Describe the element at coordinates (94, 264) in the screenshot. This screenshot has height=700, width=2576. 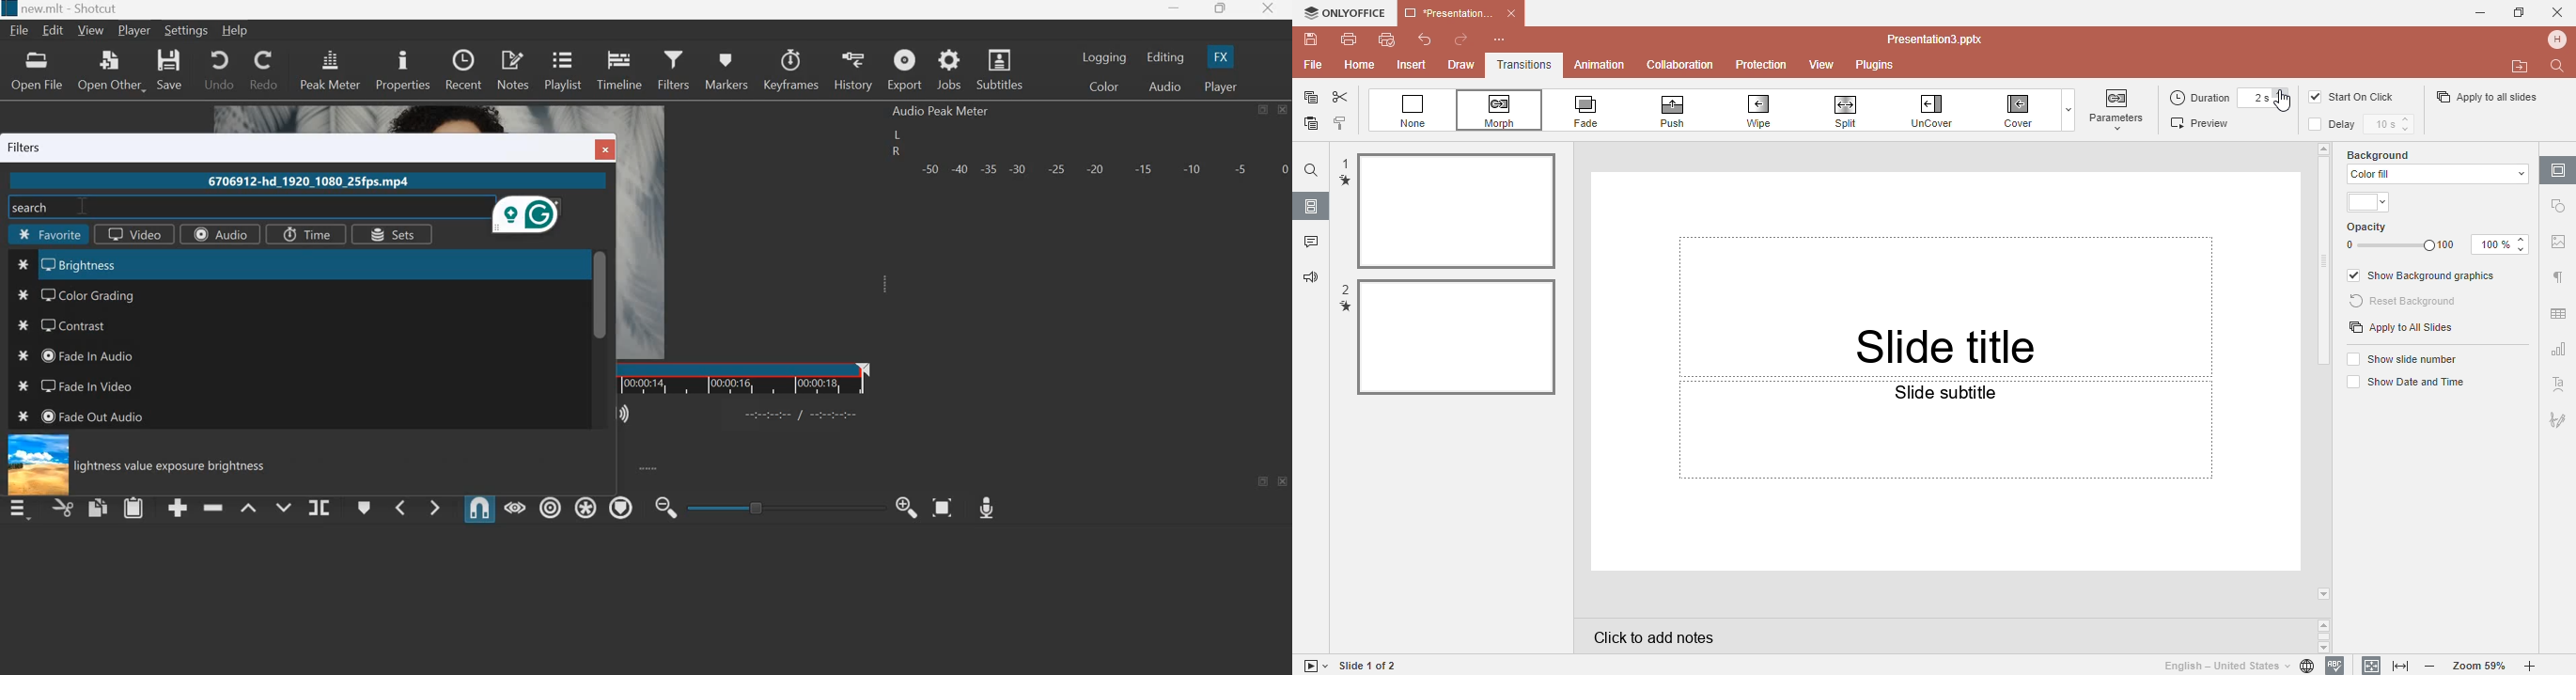
I see `Brightness` at that location.